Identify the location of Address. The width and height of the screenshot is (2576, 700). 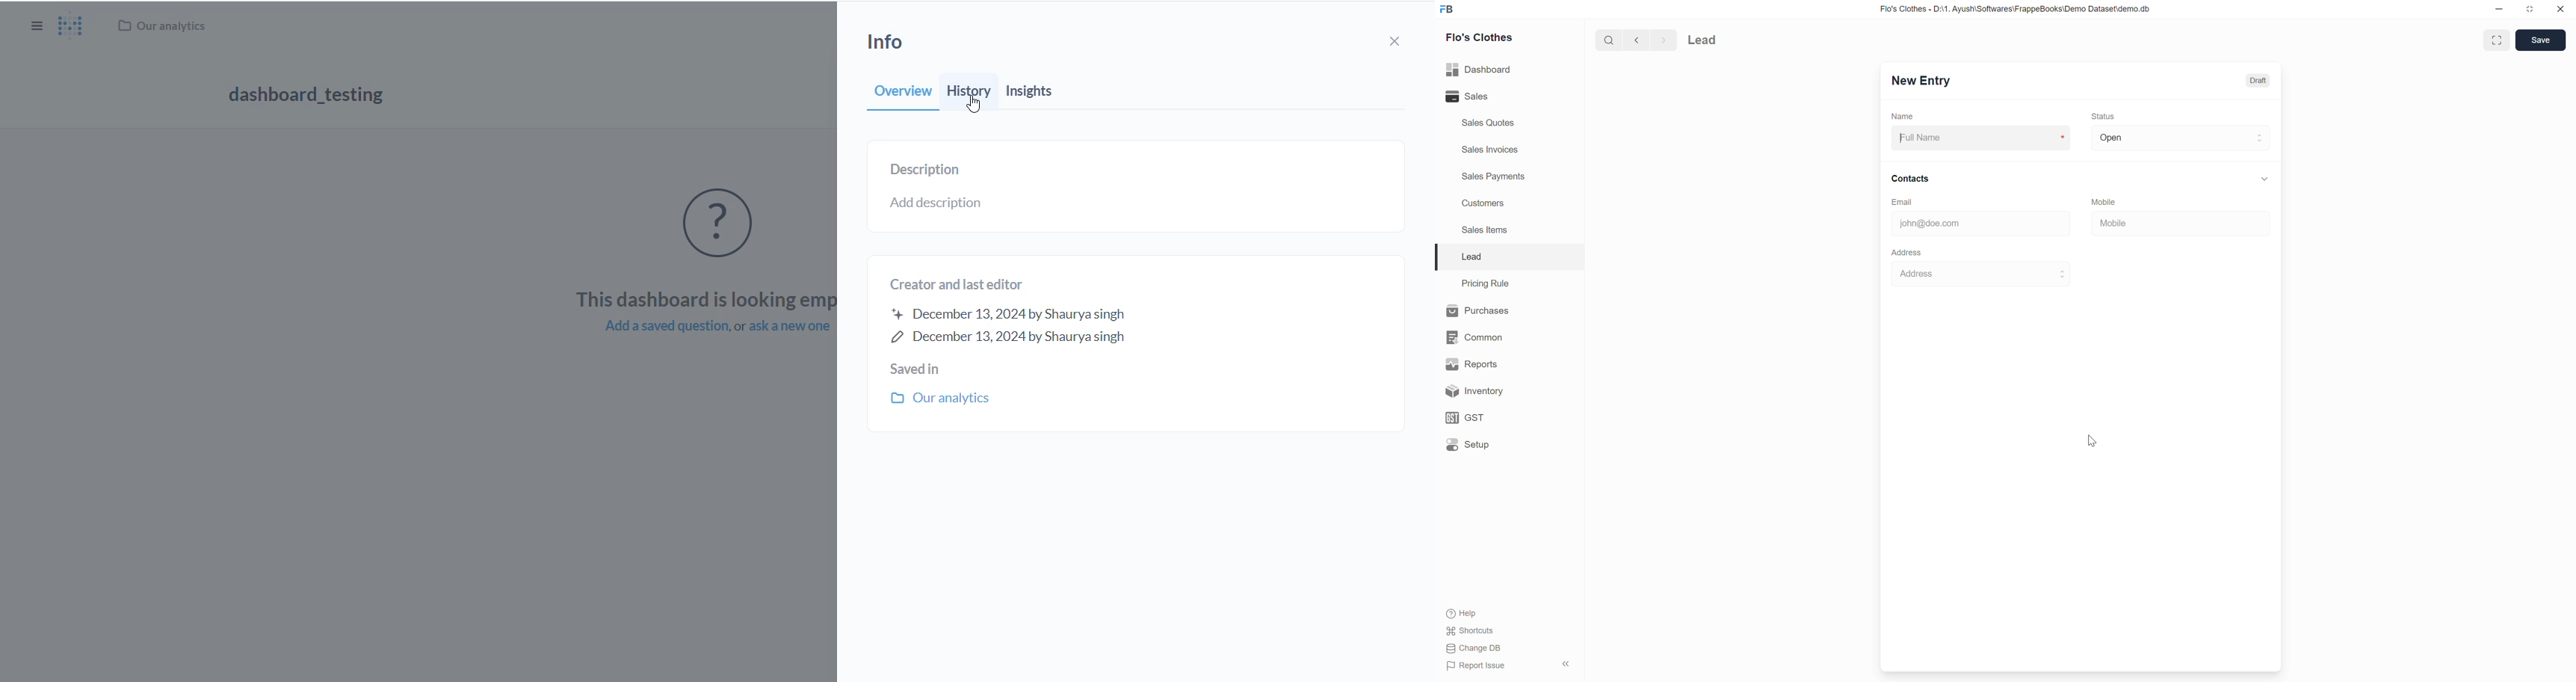
(1905, 251).